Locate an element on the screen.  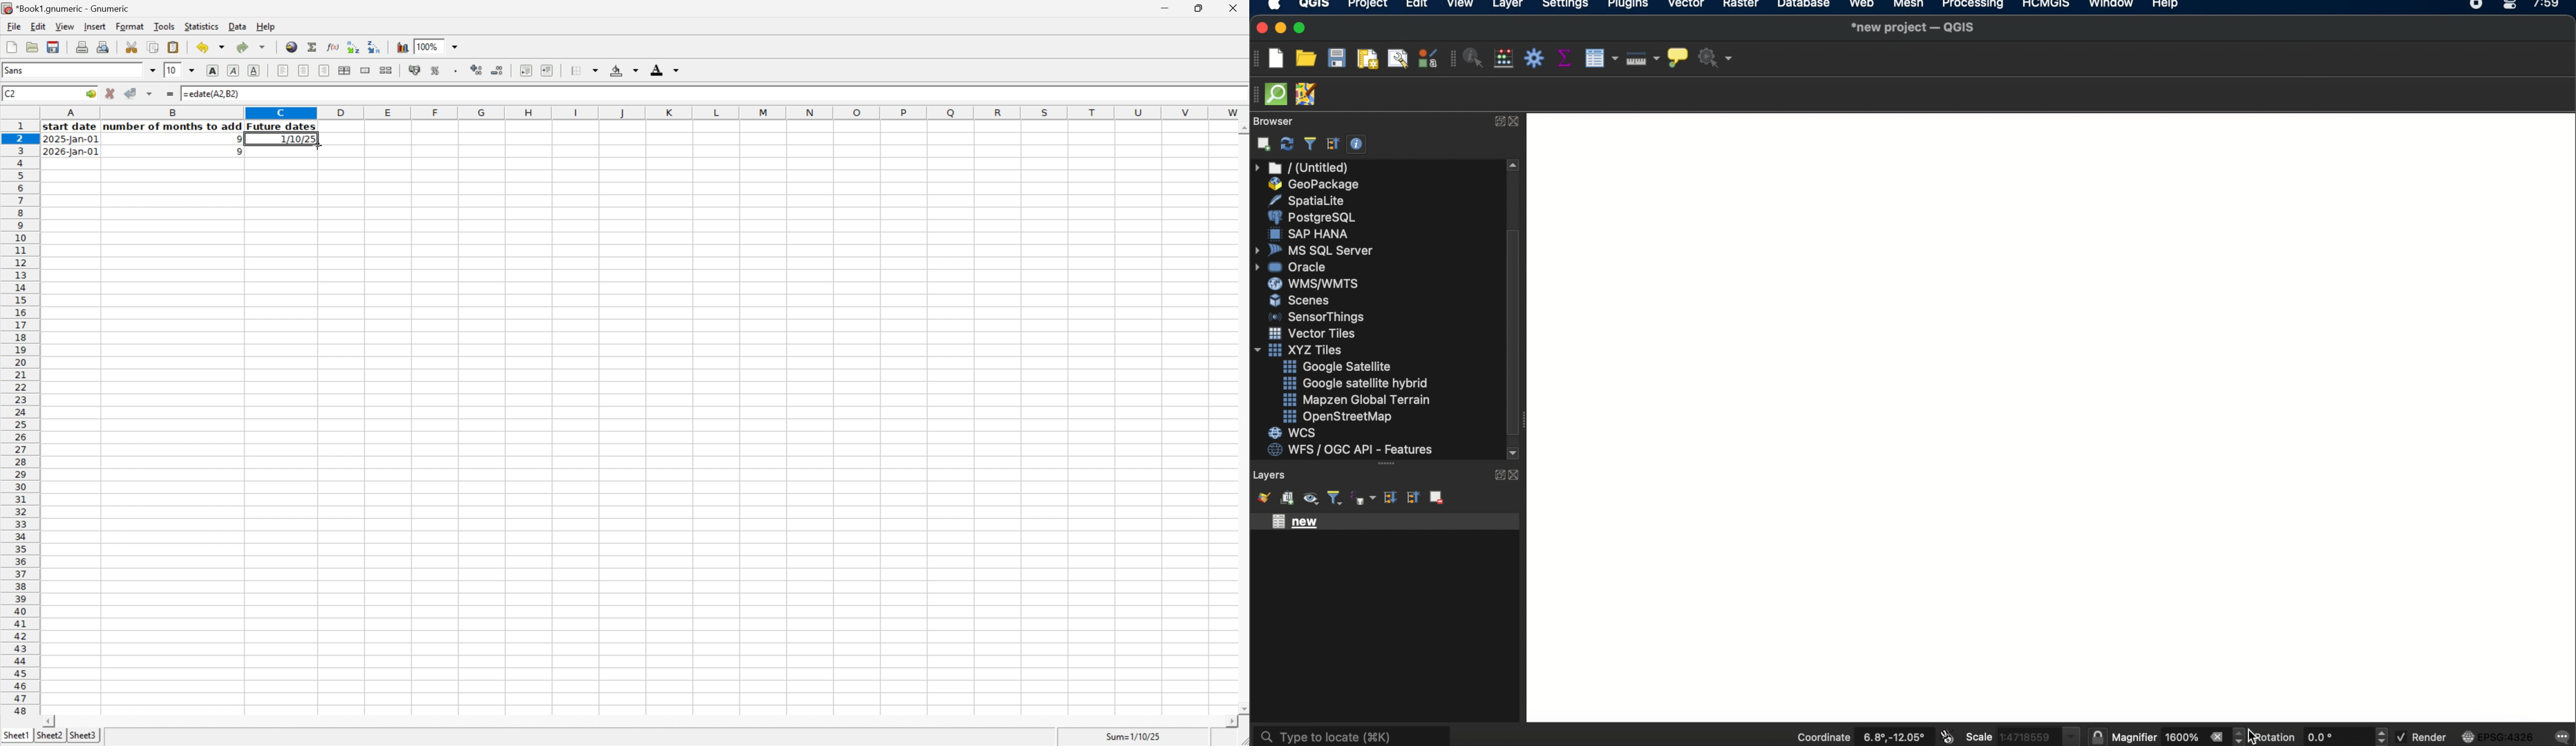
sensorthings is located at coordinates (1317, 317).